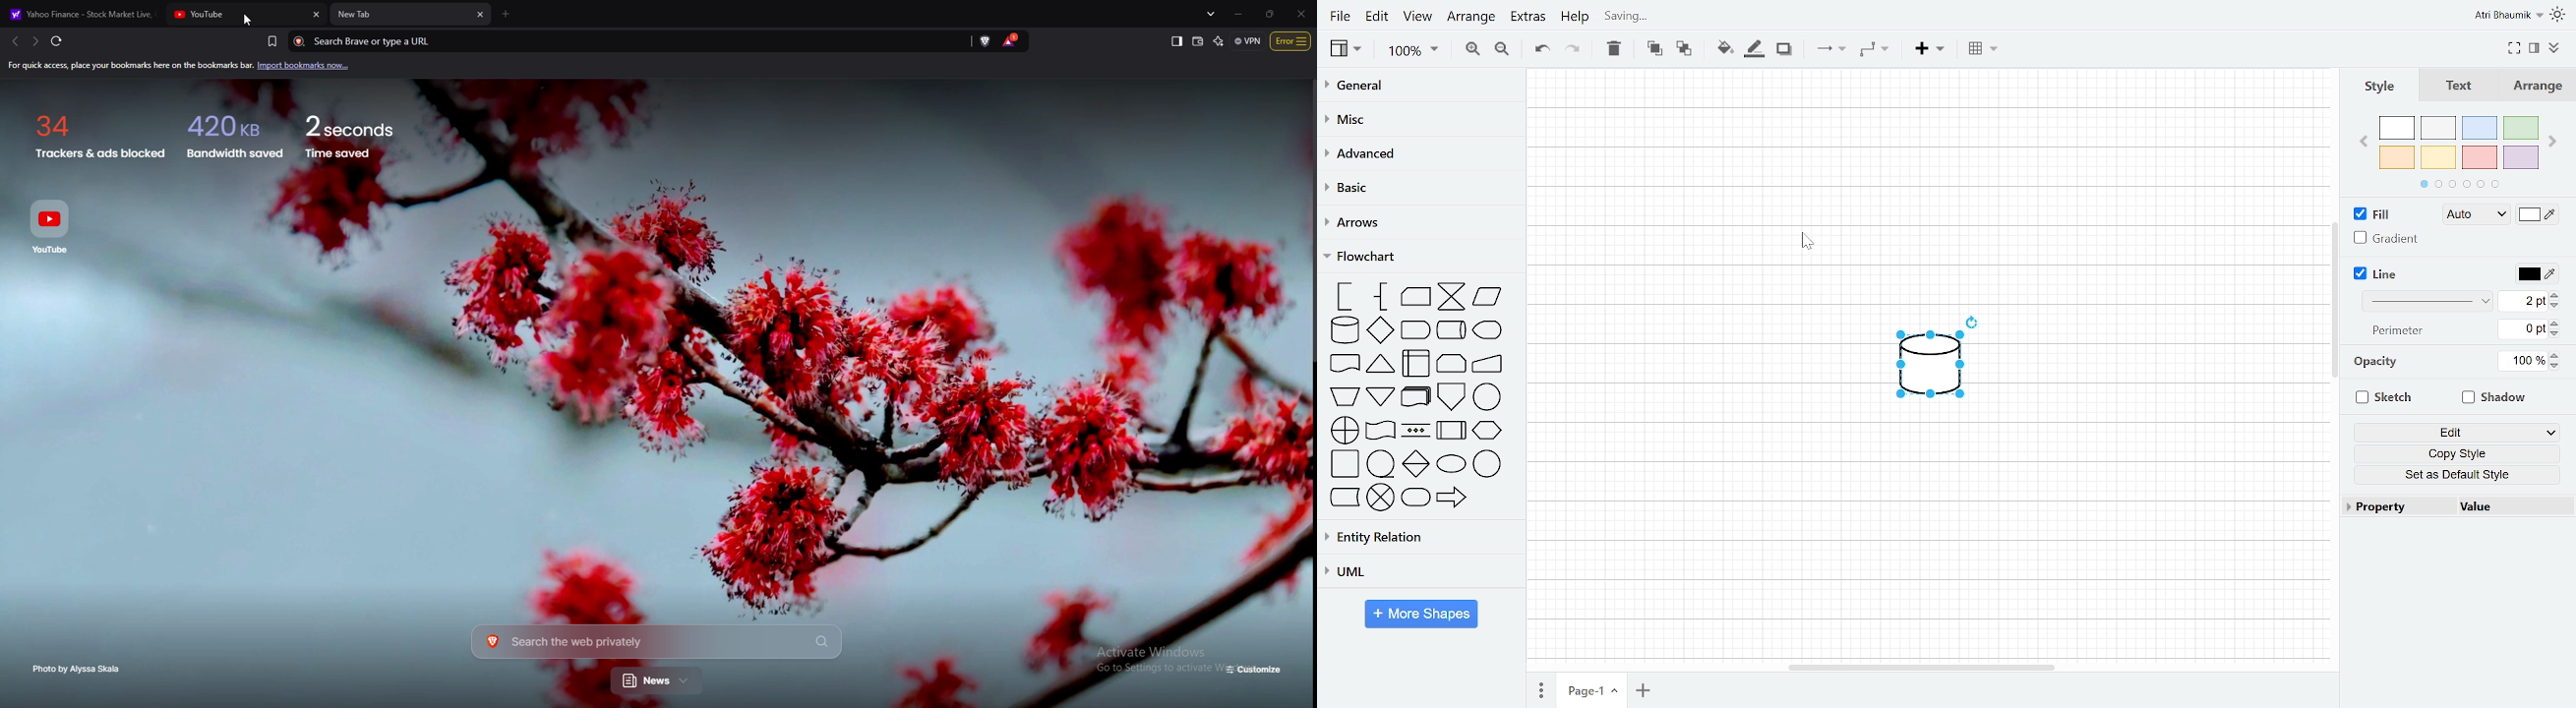 The image size is (2576, 728). What do you see at coordinates (1413, 571) in the screenshot?
I see `UML` at bounding box center [1413, 571].